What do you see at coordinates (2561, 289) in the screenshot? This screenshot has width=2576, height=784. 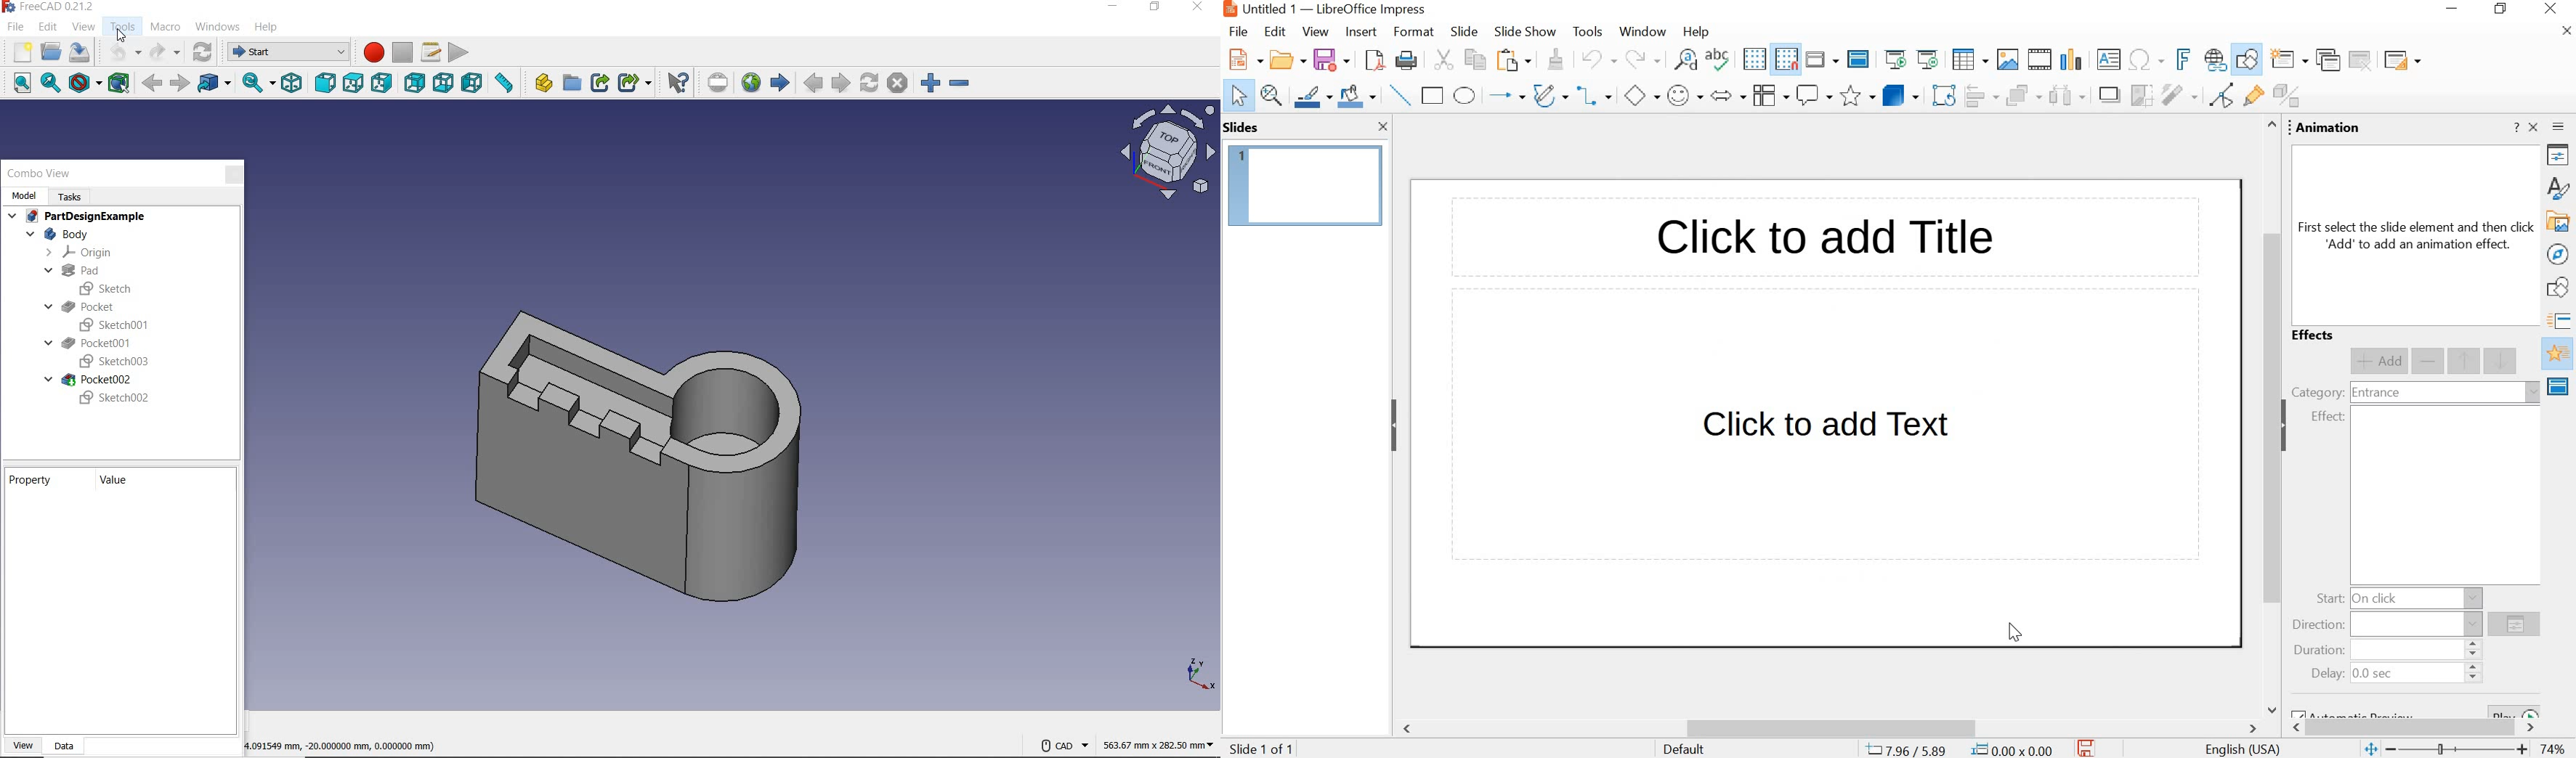 I see `shapes` at bounding box center [2561, 289].